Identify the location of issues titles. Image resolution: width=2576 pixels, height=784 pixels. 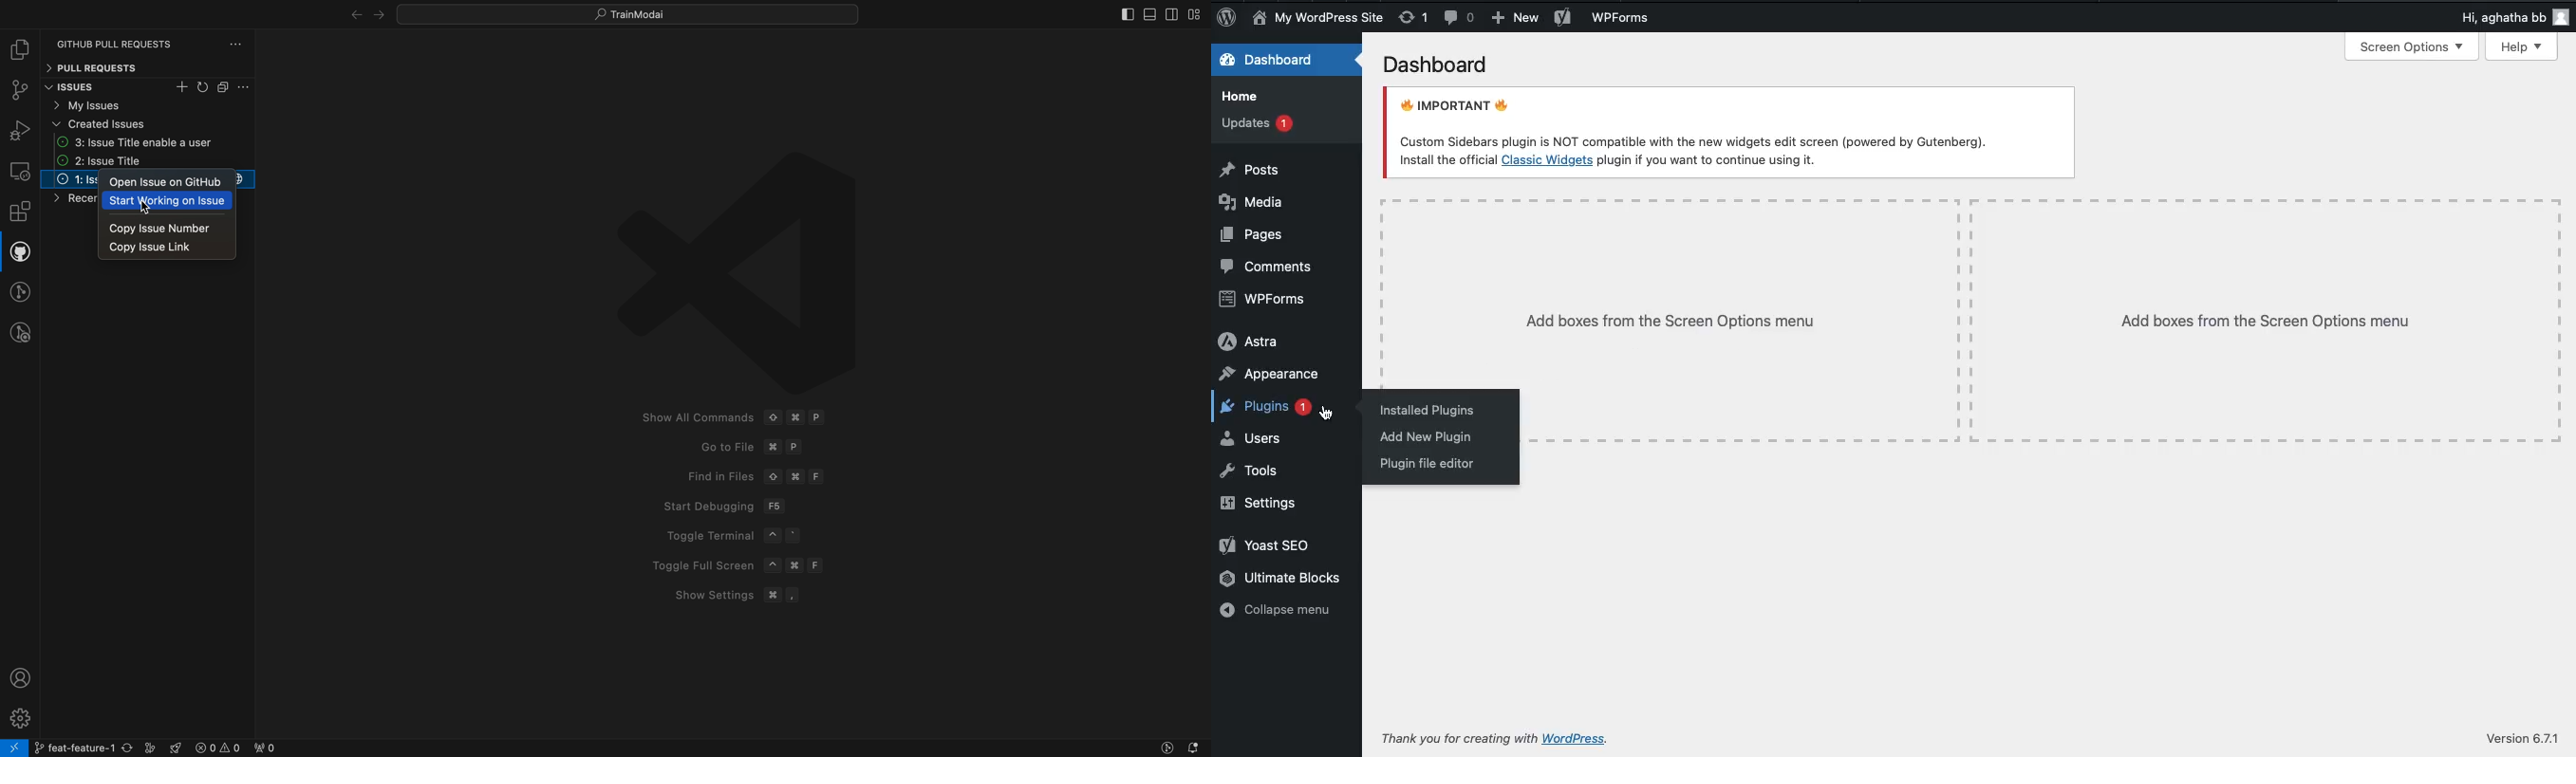
(70, 179).